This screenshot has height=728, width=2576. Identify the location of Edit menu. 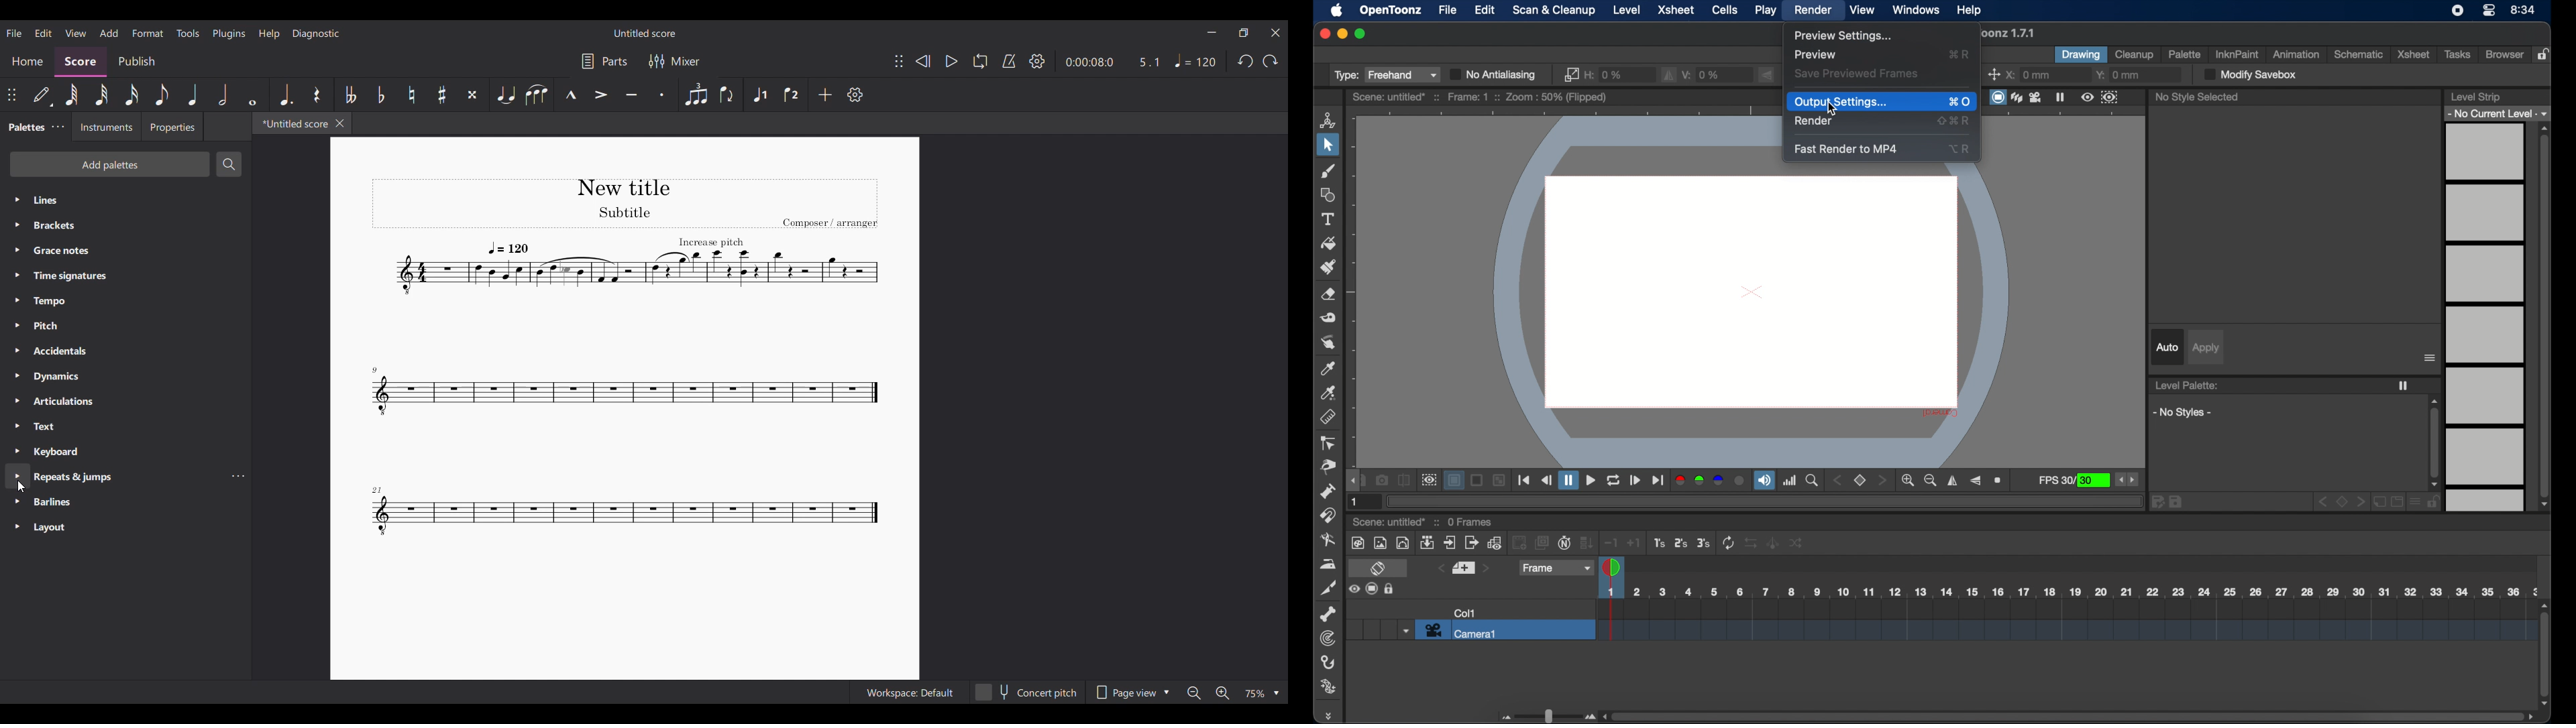
(44, 34).